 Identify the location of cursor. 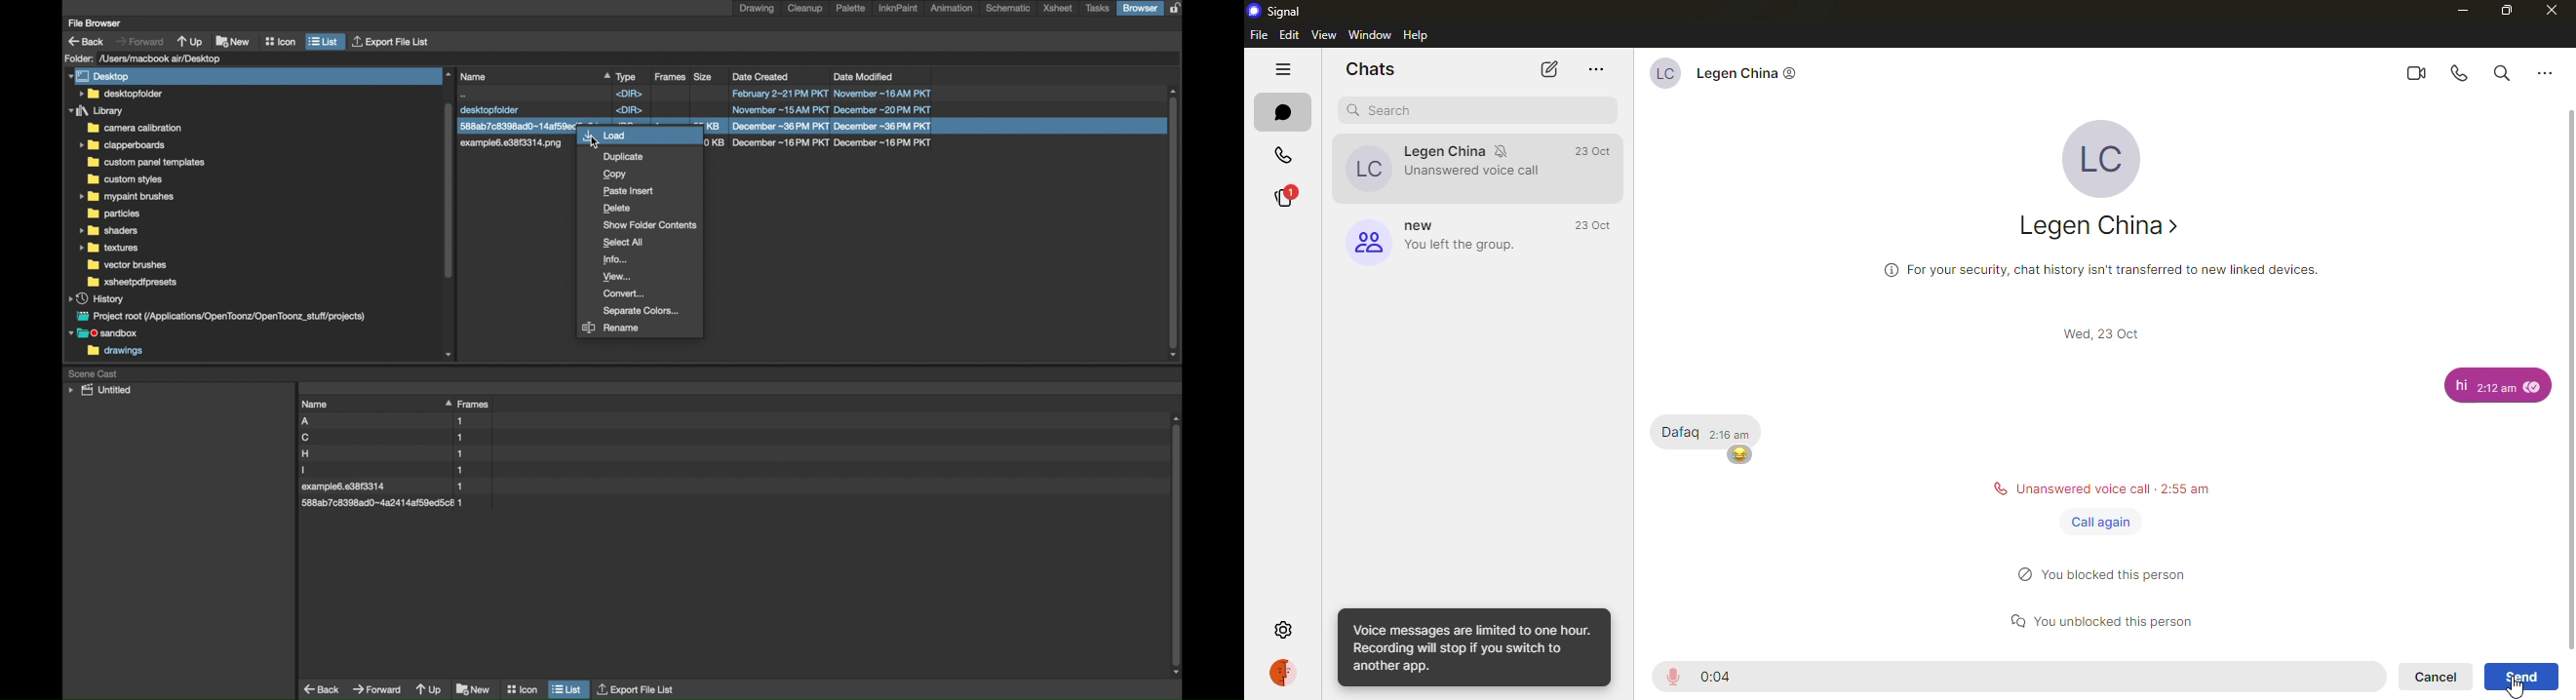
(602, 143).